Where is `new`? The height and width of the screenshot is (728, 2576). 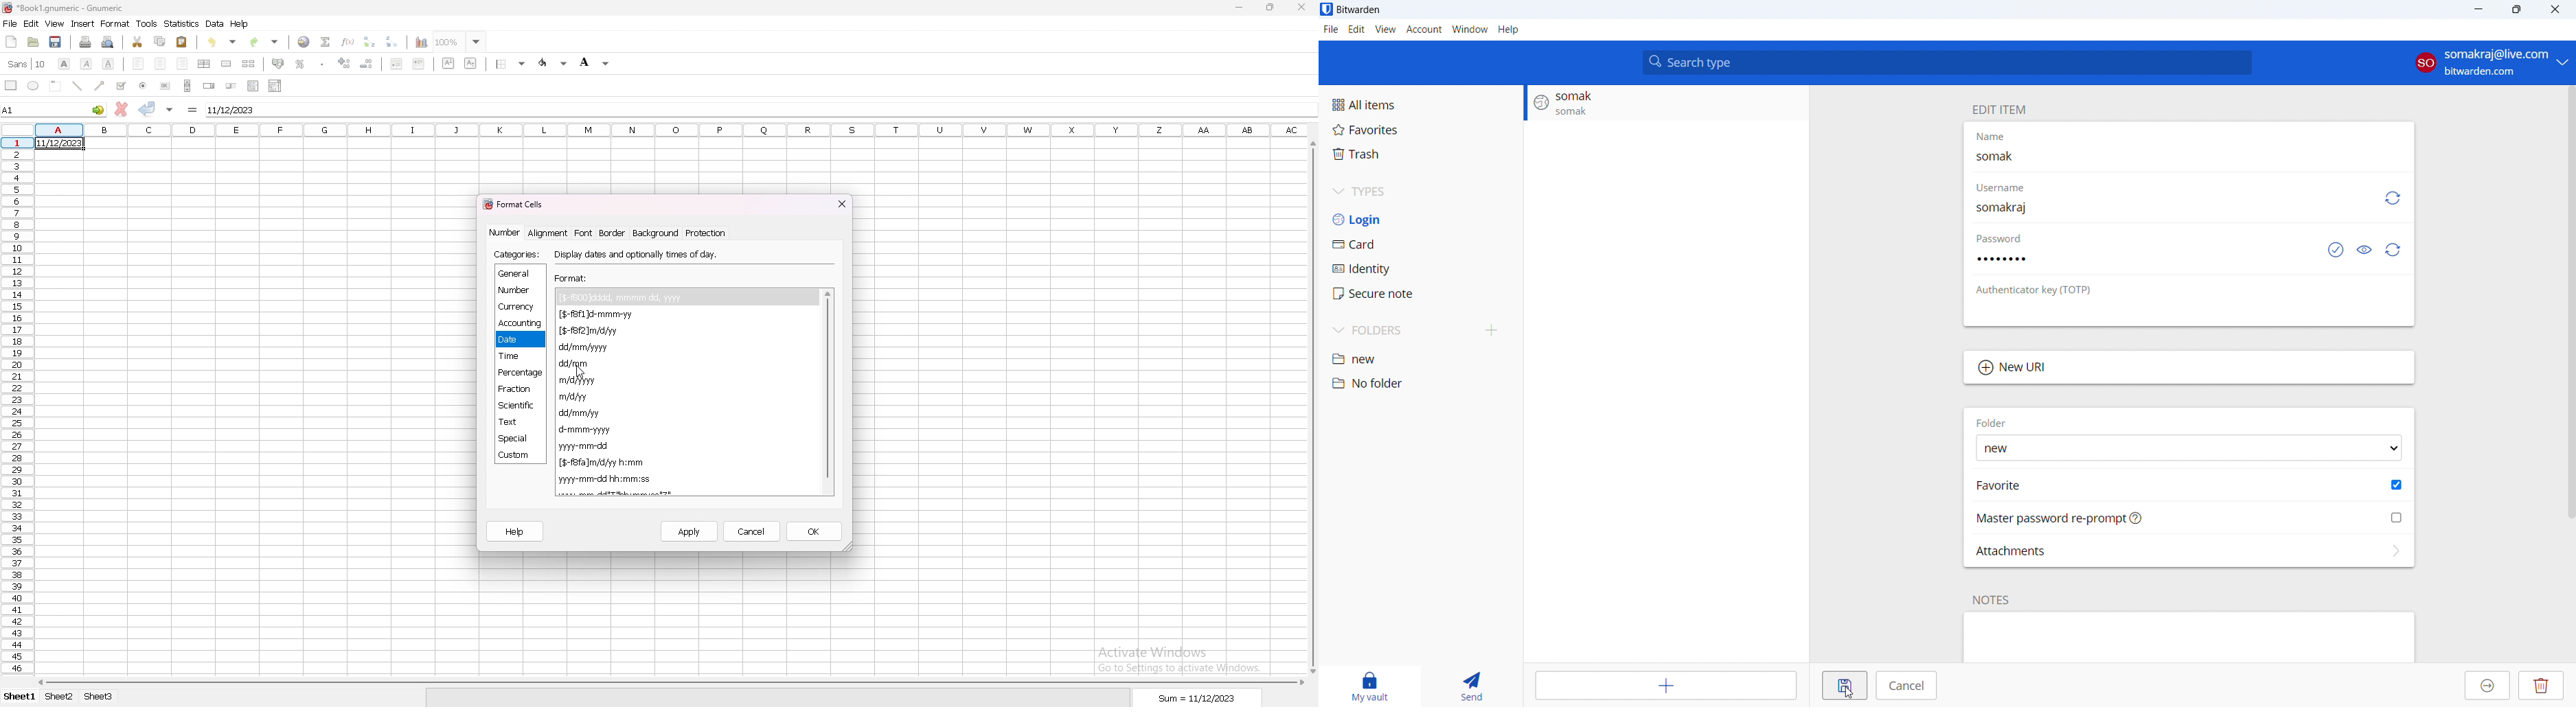 new is located at coordinates (1421, 358).